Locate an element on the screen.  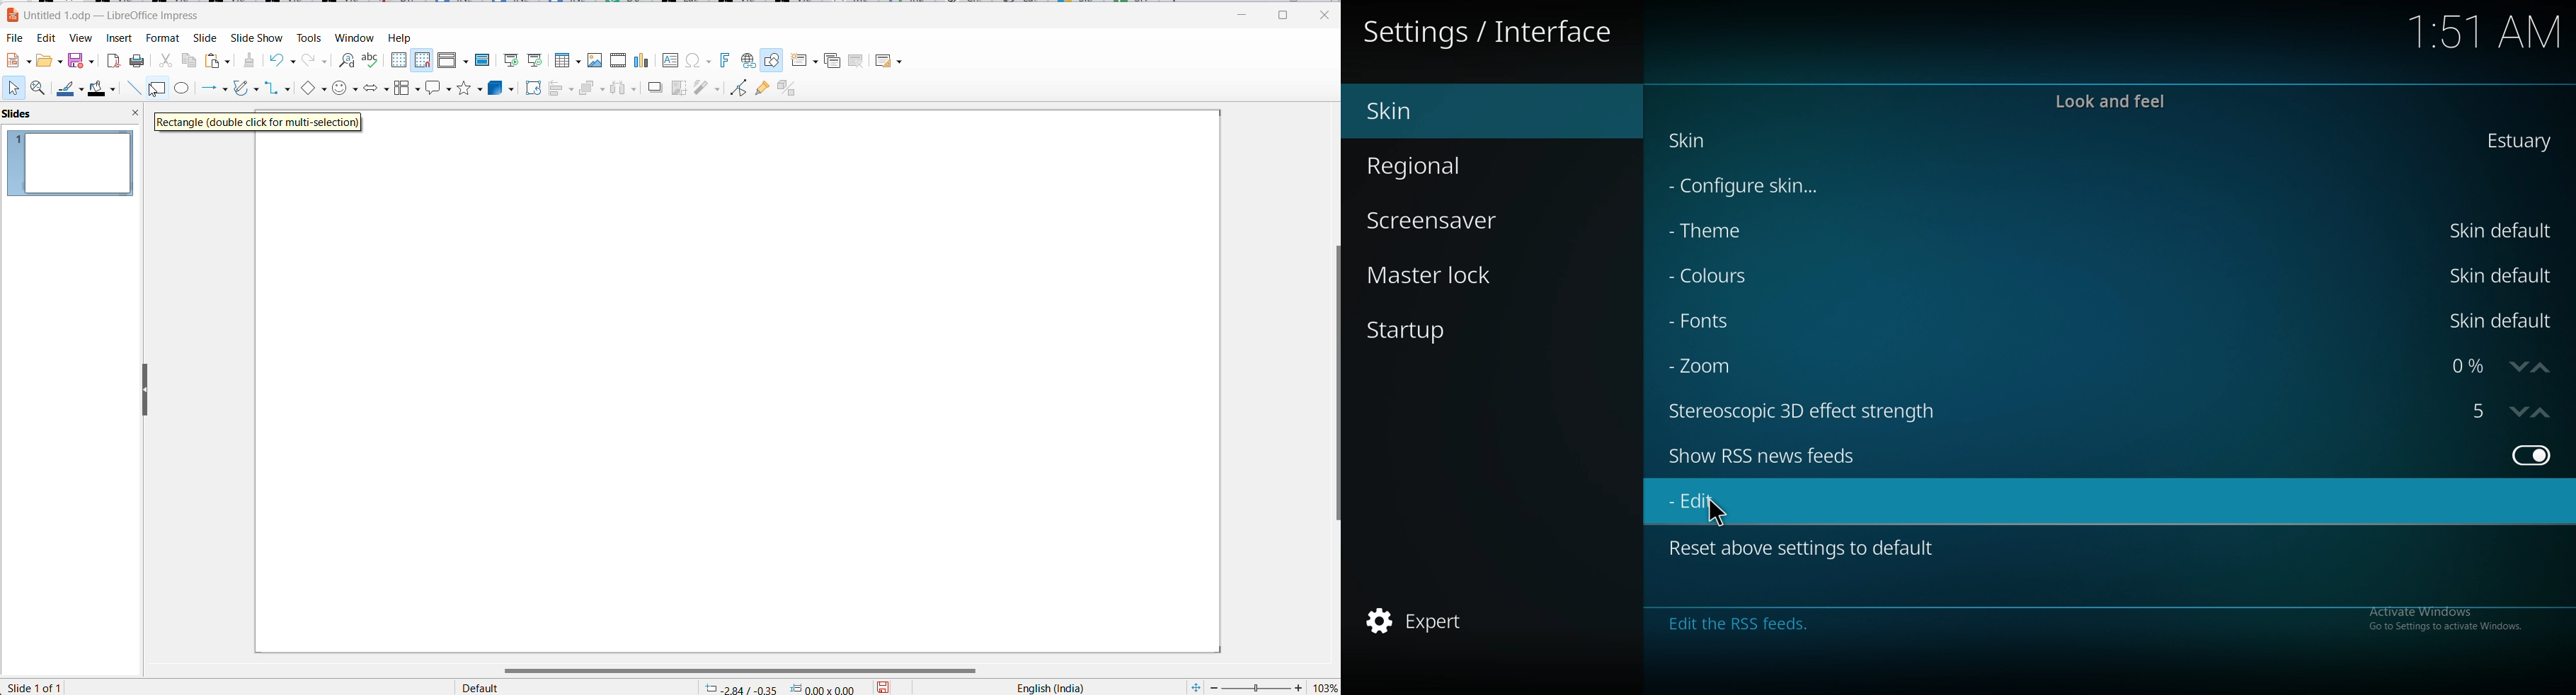
text language is located at coordinates (1046, 687).